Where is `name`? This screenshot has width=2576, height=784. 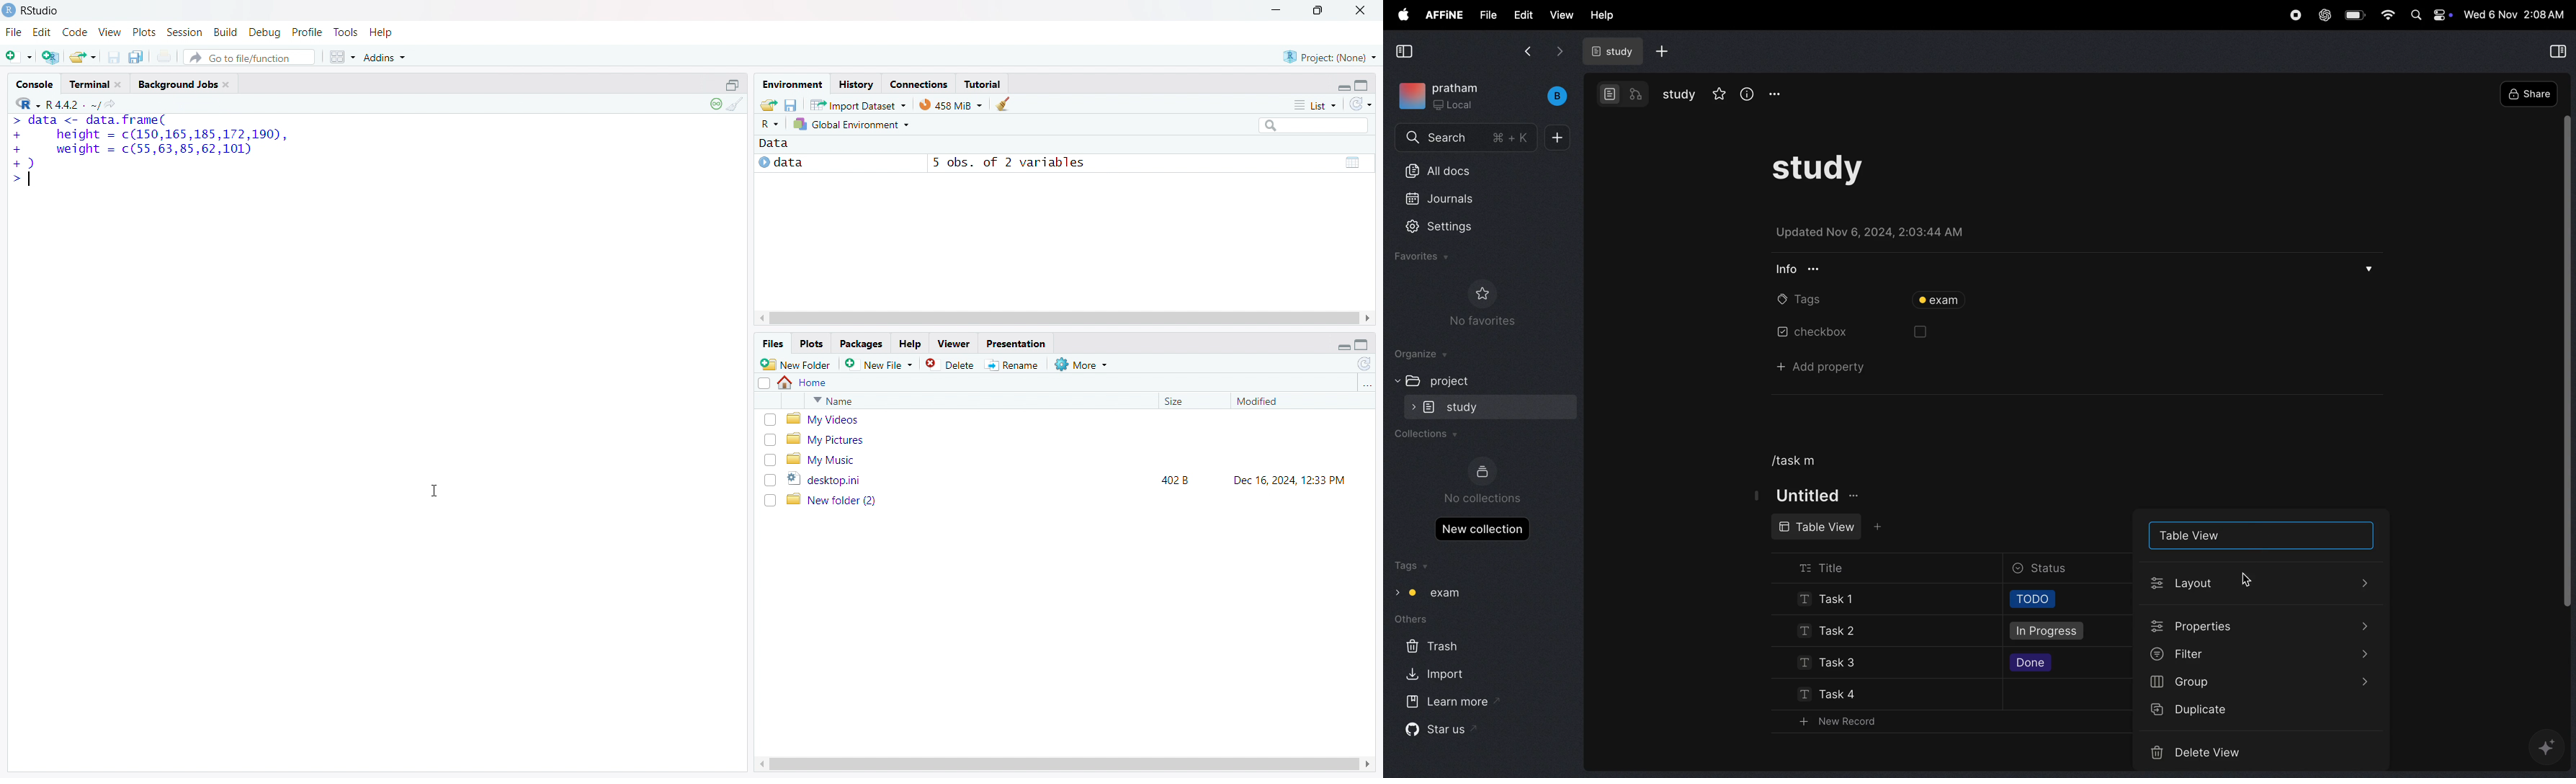 name is located at coordinates (978, 401).